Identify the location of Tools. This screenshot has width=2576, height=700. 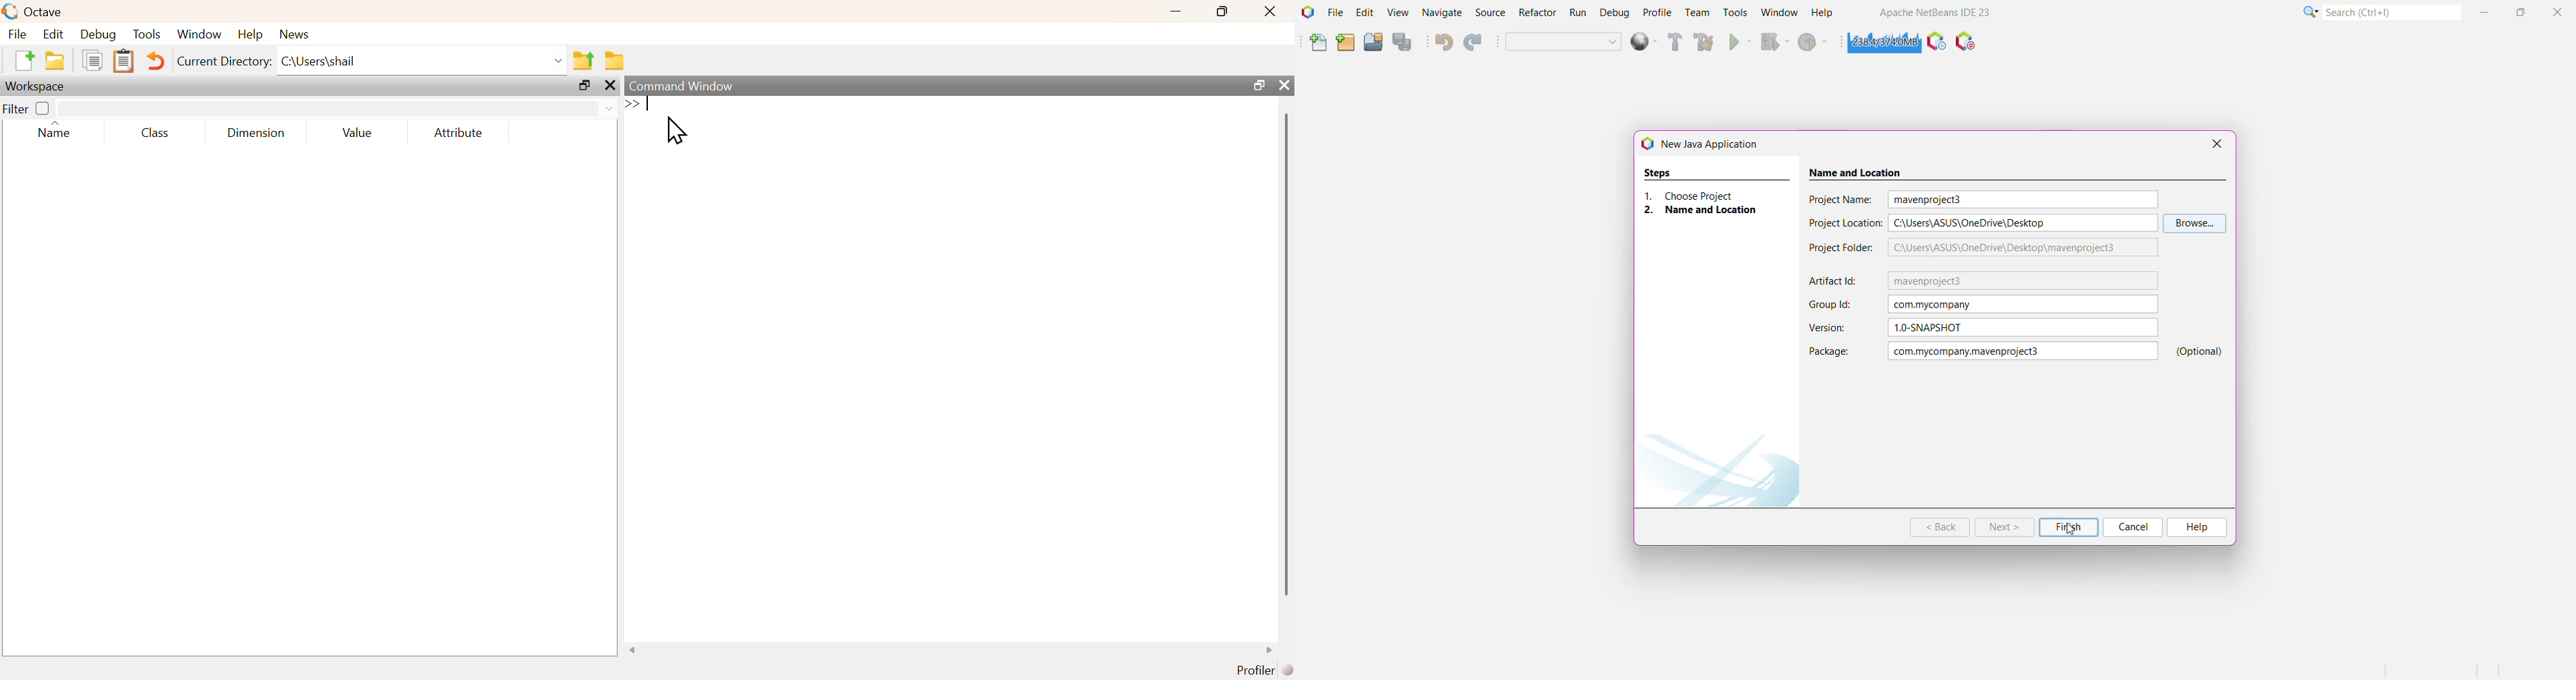
(148, 34).